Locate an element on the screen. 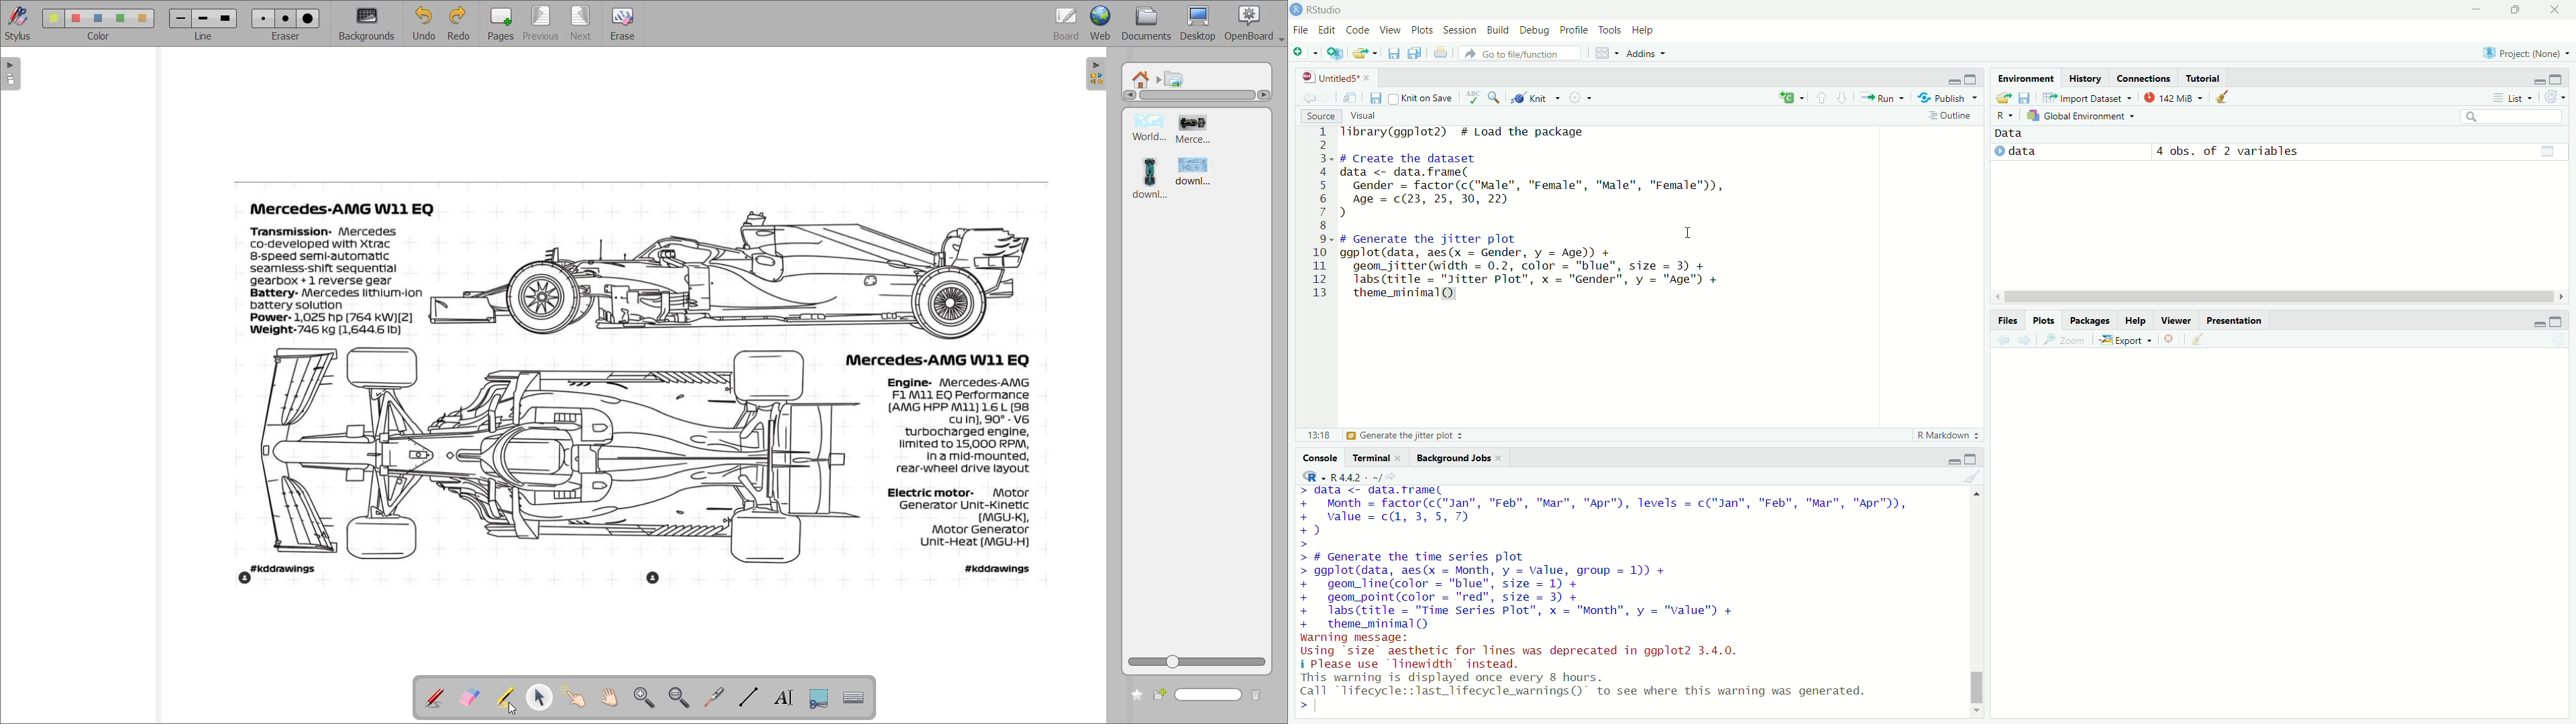 The image size is (2576, 728). maximize is located at coordinates (2564, 79).